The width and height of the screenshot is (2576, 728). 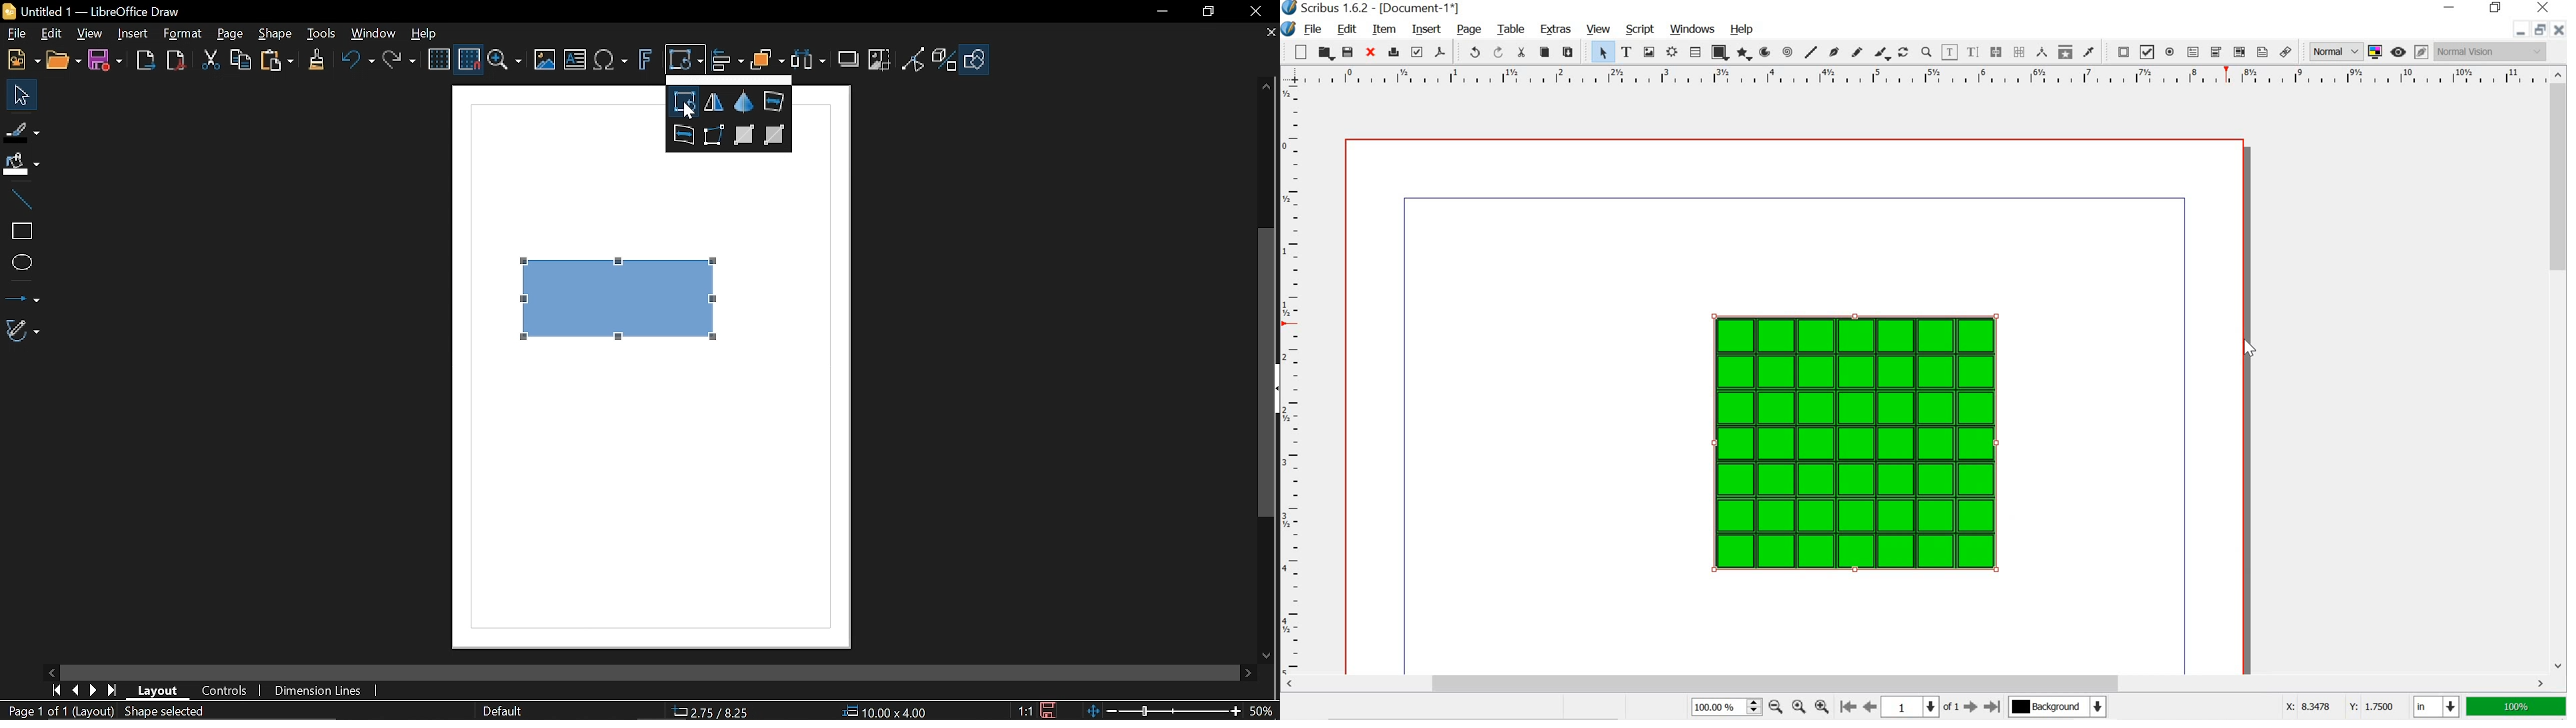 I want to click on Cut, so click(x=209, y=63).